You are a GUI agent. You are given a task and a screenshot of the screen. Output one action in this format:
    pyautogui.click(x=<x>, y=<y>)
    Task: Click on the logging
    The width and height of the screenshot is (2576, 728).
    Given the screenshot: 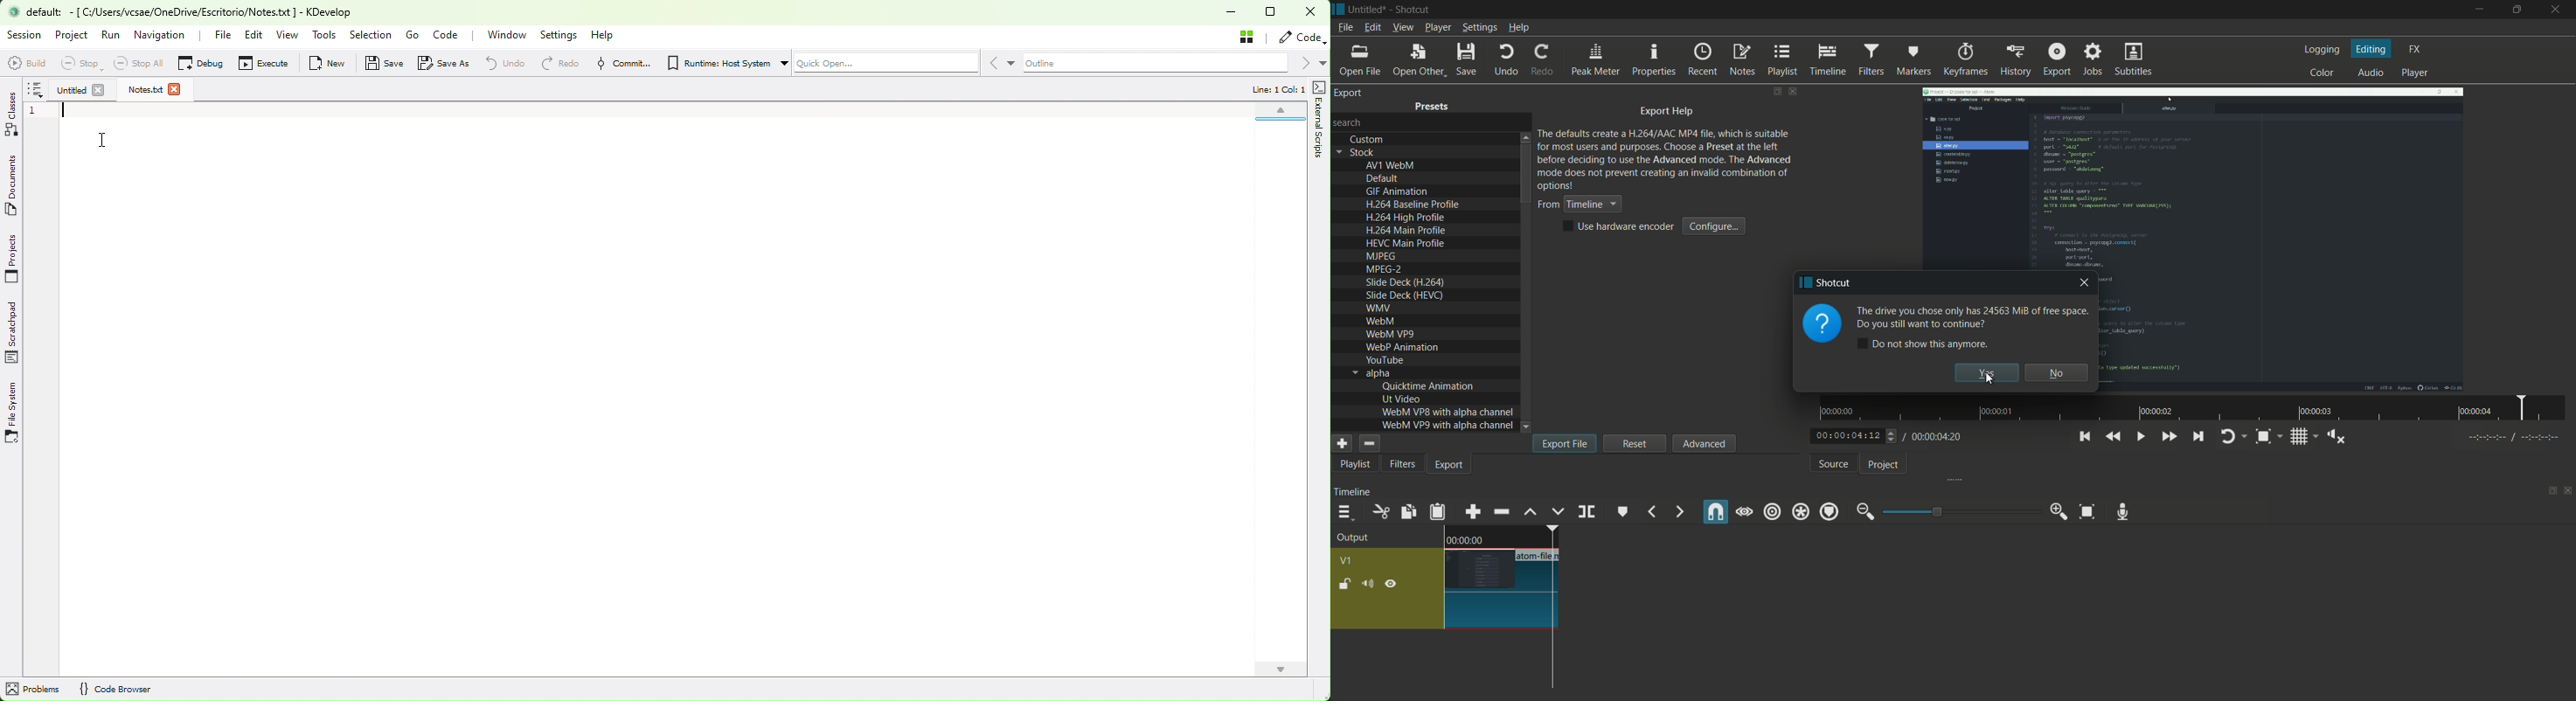 What is the action you would take?
    pyautogui.click(x=2322, y=49)
    